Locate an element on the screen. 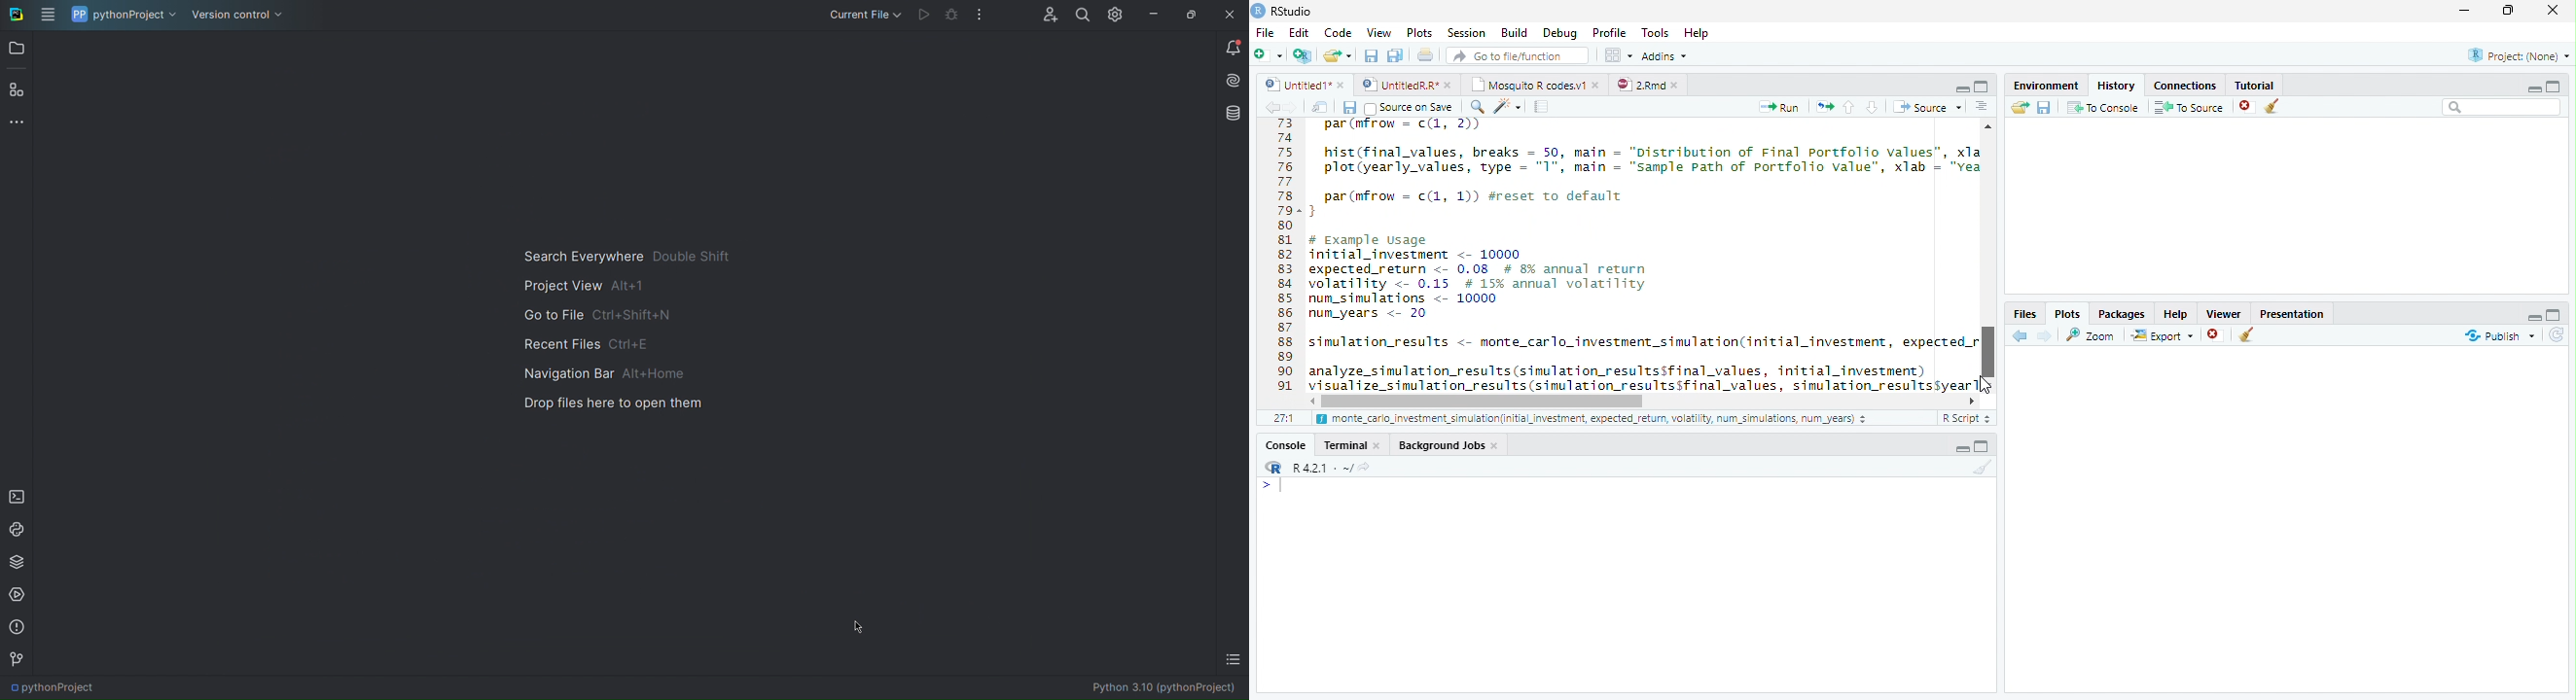 The height and width of the screenshot is (700, 2576). Compile Report is located at coordinates (1544, 107).